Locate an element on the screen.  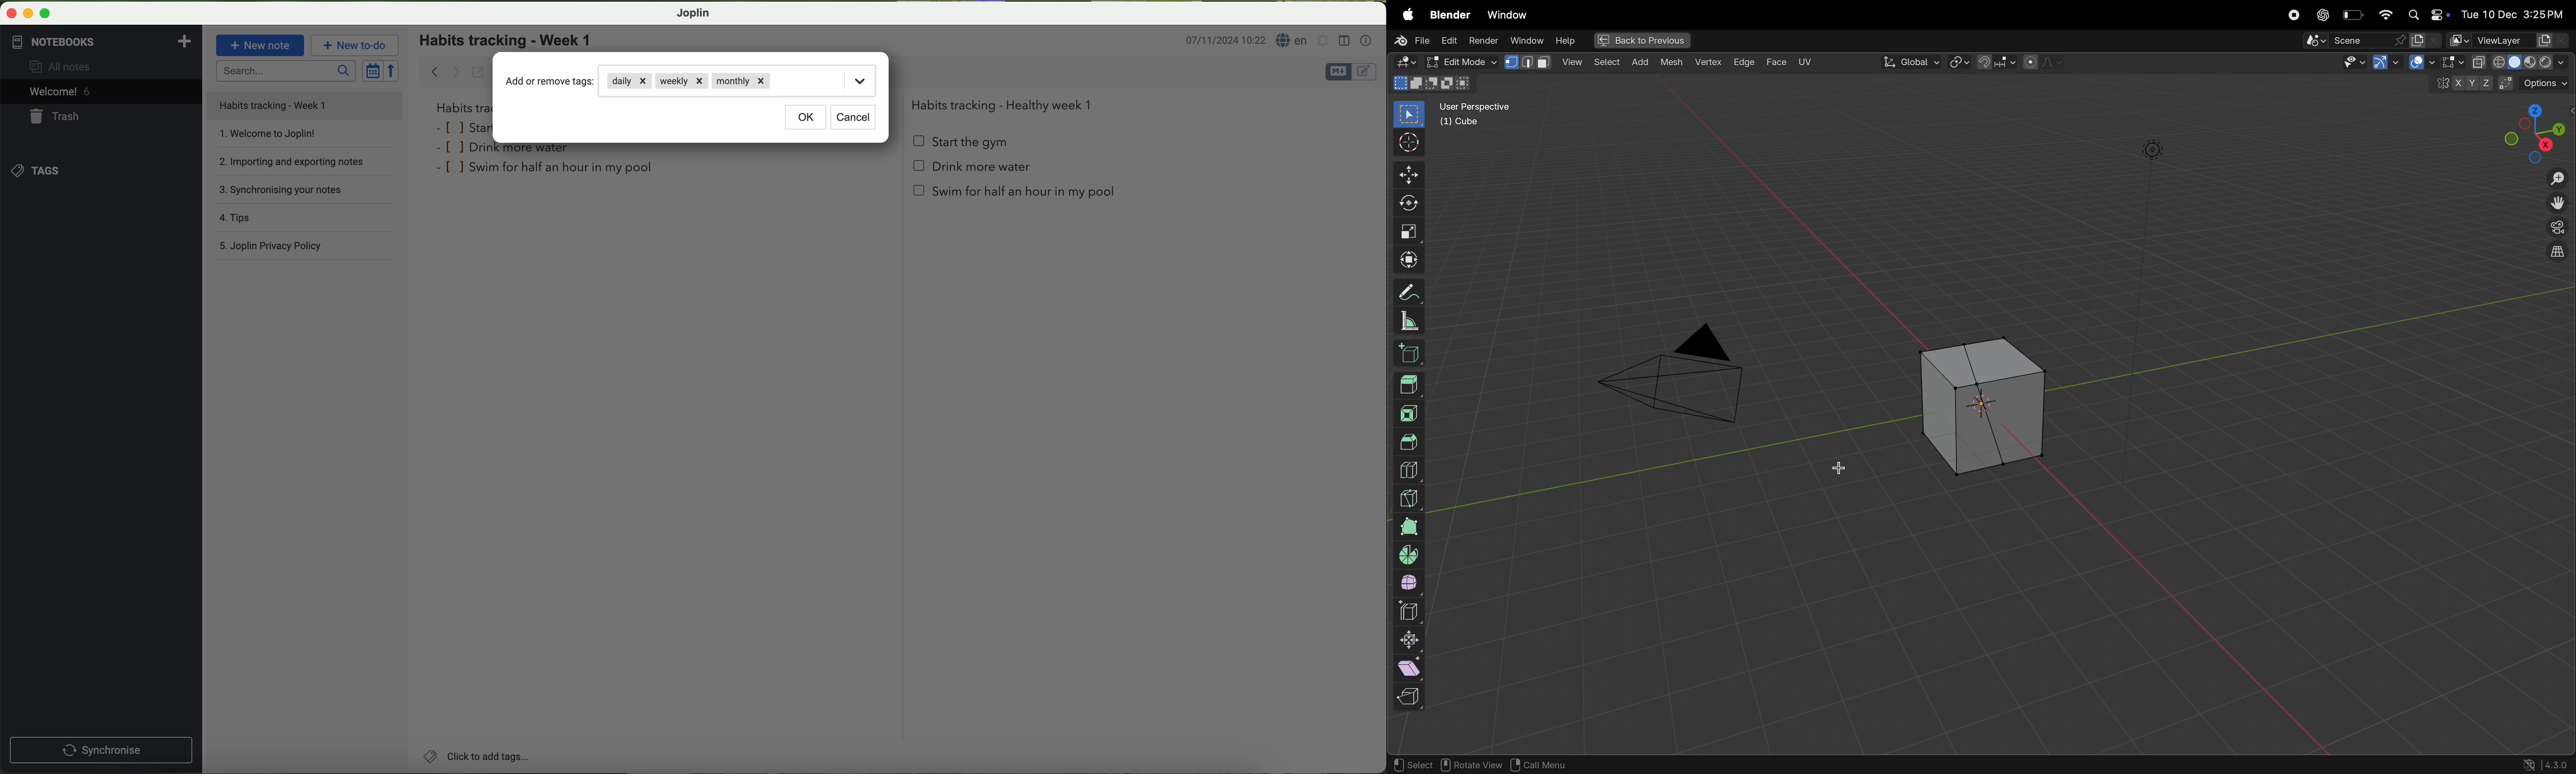
trash is located at coordinates (56, 116).